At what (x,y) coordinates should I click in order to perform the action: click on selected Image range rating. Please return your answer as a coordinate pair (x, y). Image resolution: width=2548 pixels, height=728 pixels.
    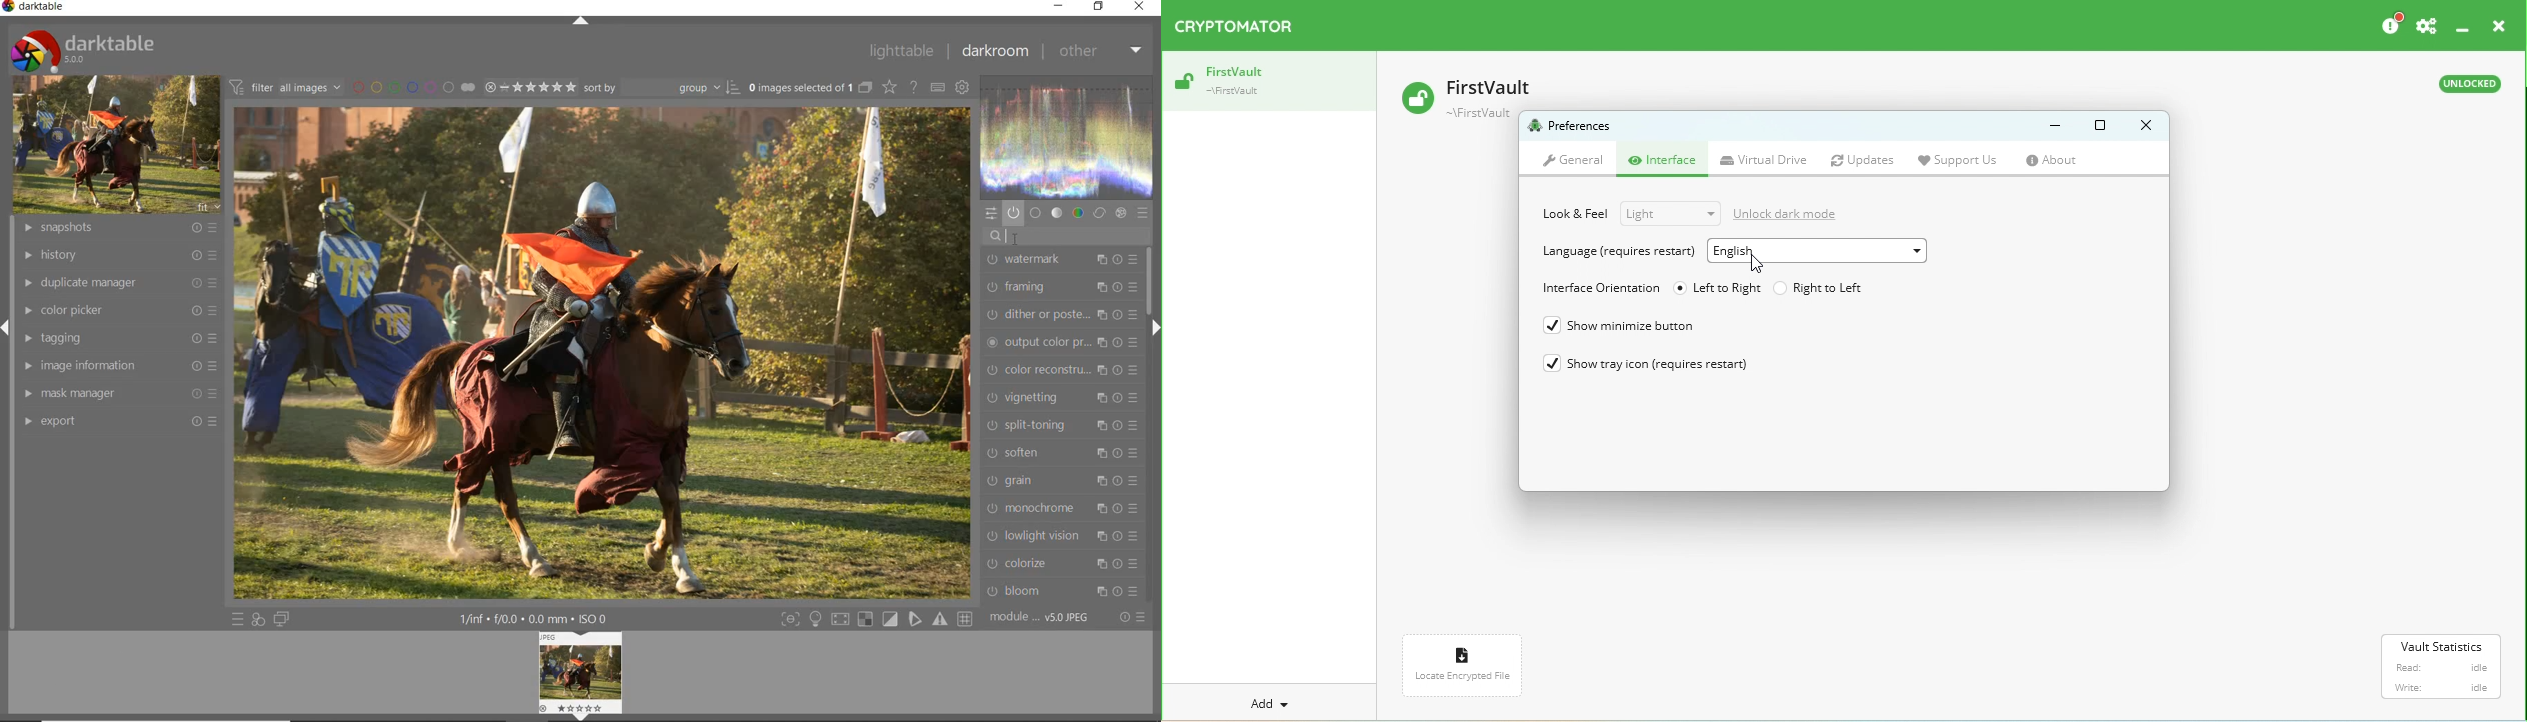
    Looking at the image, I should click on (529, 87).